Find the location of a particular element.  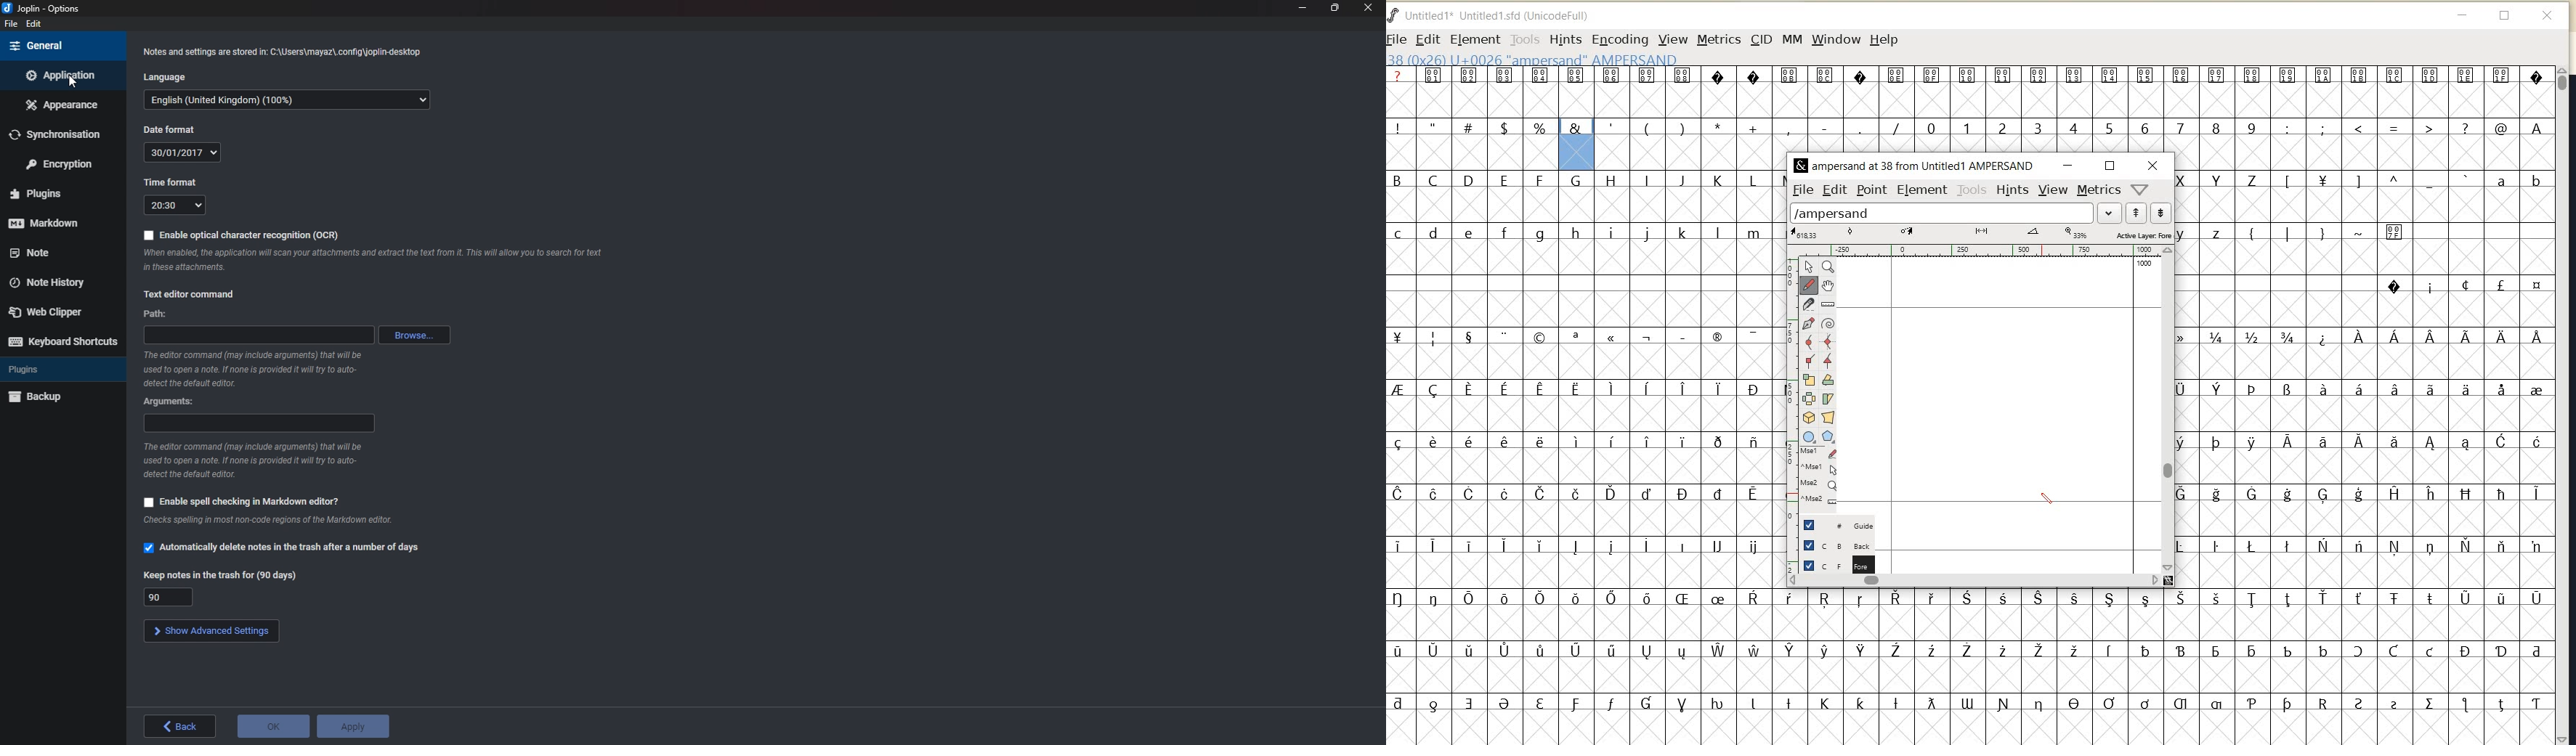

SCROLLBAR is located at coordinates (2564, 405).